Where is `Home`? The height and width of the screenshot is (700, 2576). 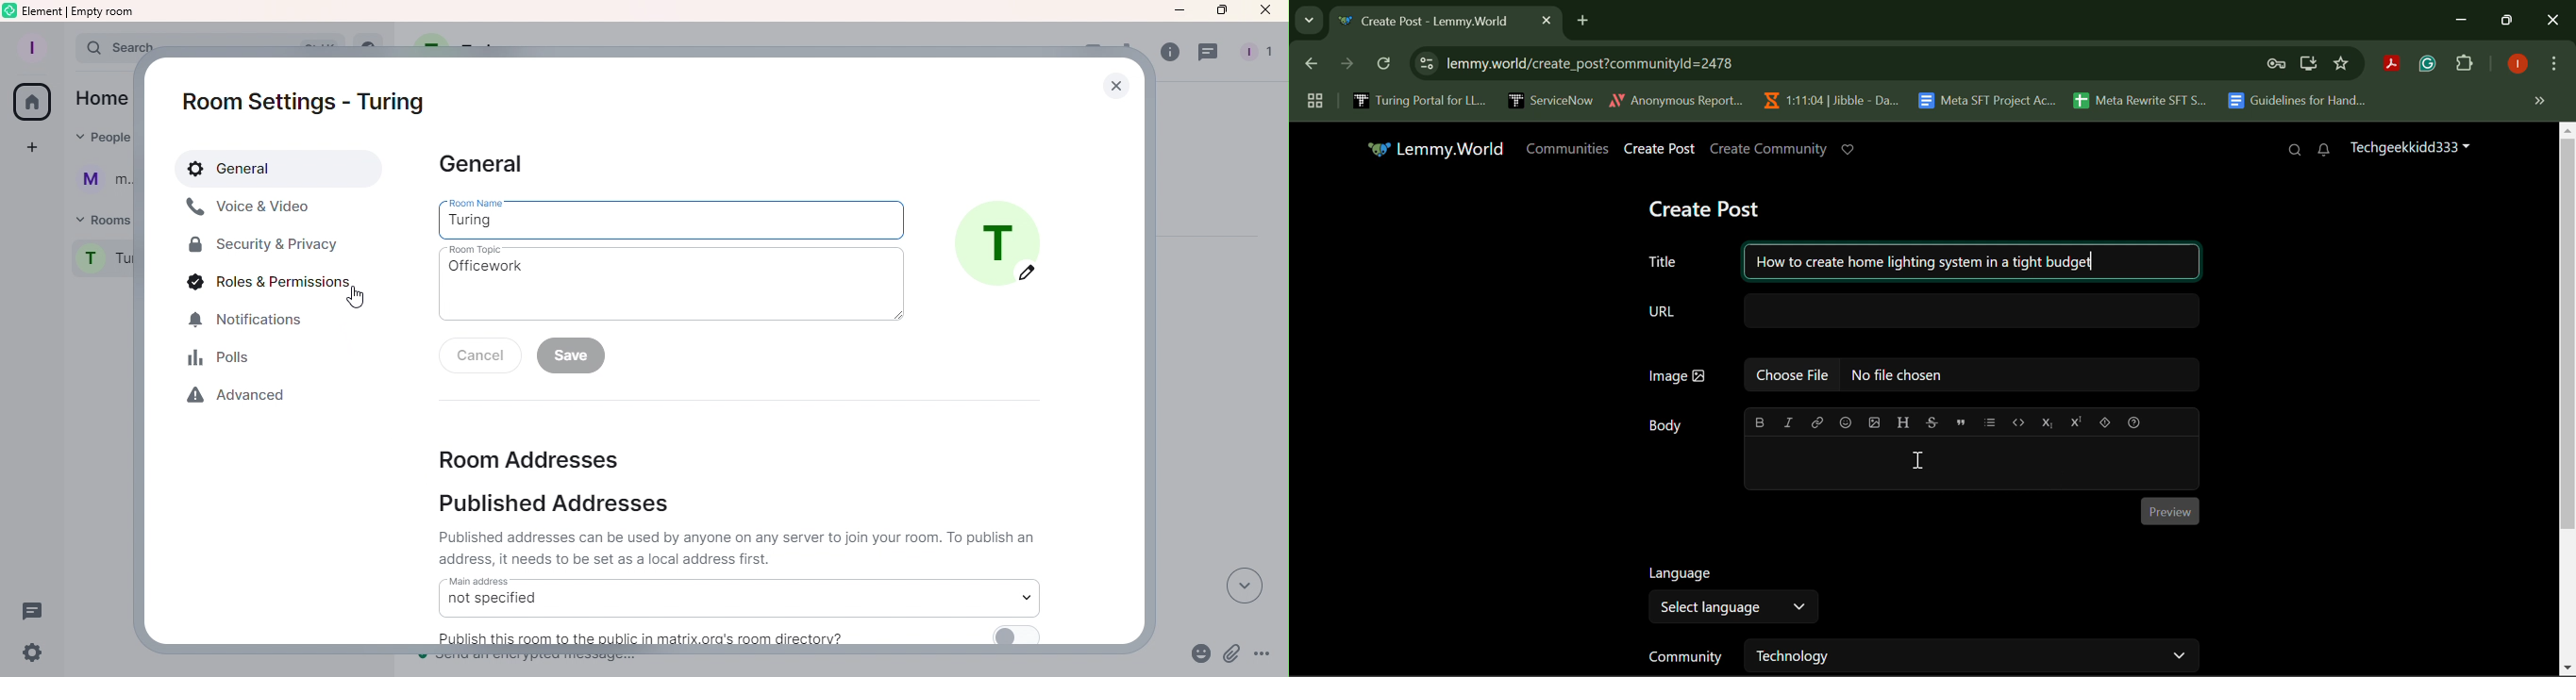 Home is located at coordinates (38, 102).